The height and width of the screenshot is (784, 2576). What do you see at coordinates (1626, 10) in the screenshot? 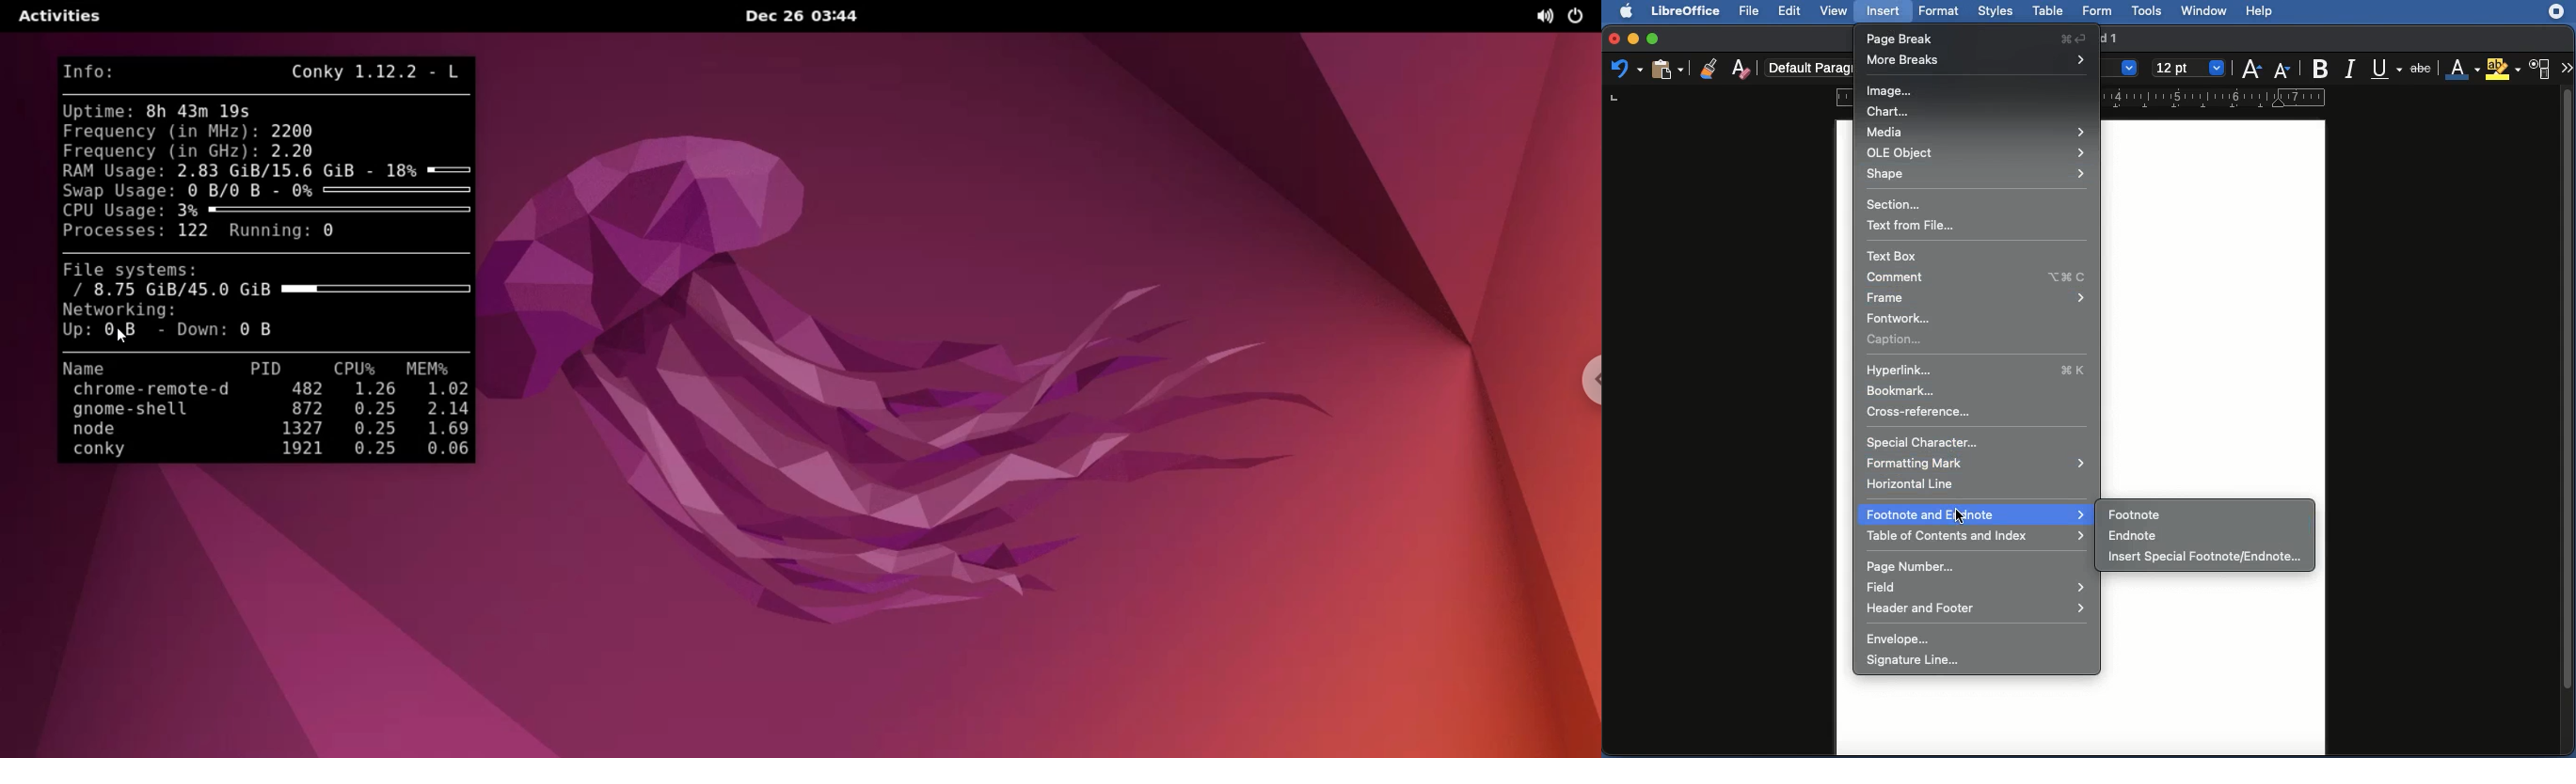
I see `Apple Logo` at bounding box center [1626, 10].